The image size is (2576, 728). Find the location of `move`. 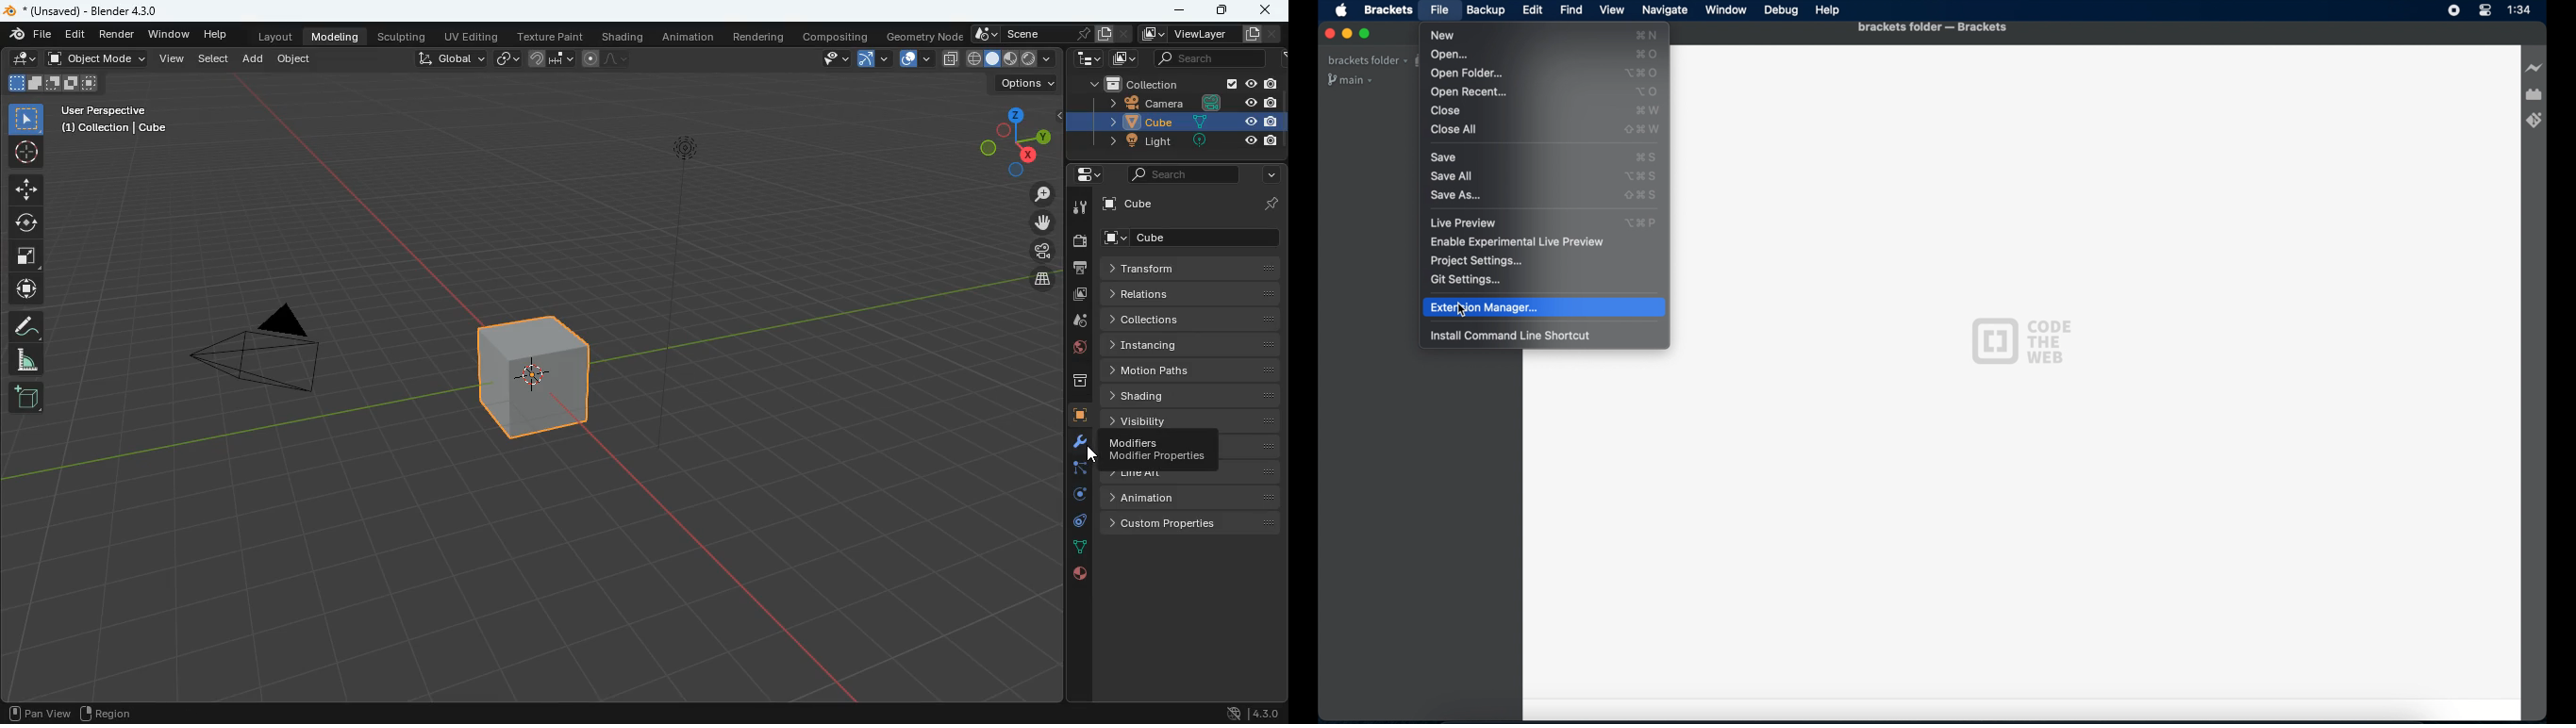

move is located at coordinates (26, 189).